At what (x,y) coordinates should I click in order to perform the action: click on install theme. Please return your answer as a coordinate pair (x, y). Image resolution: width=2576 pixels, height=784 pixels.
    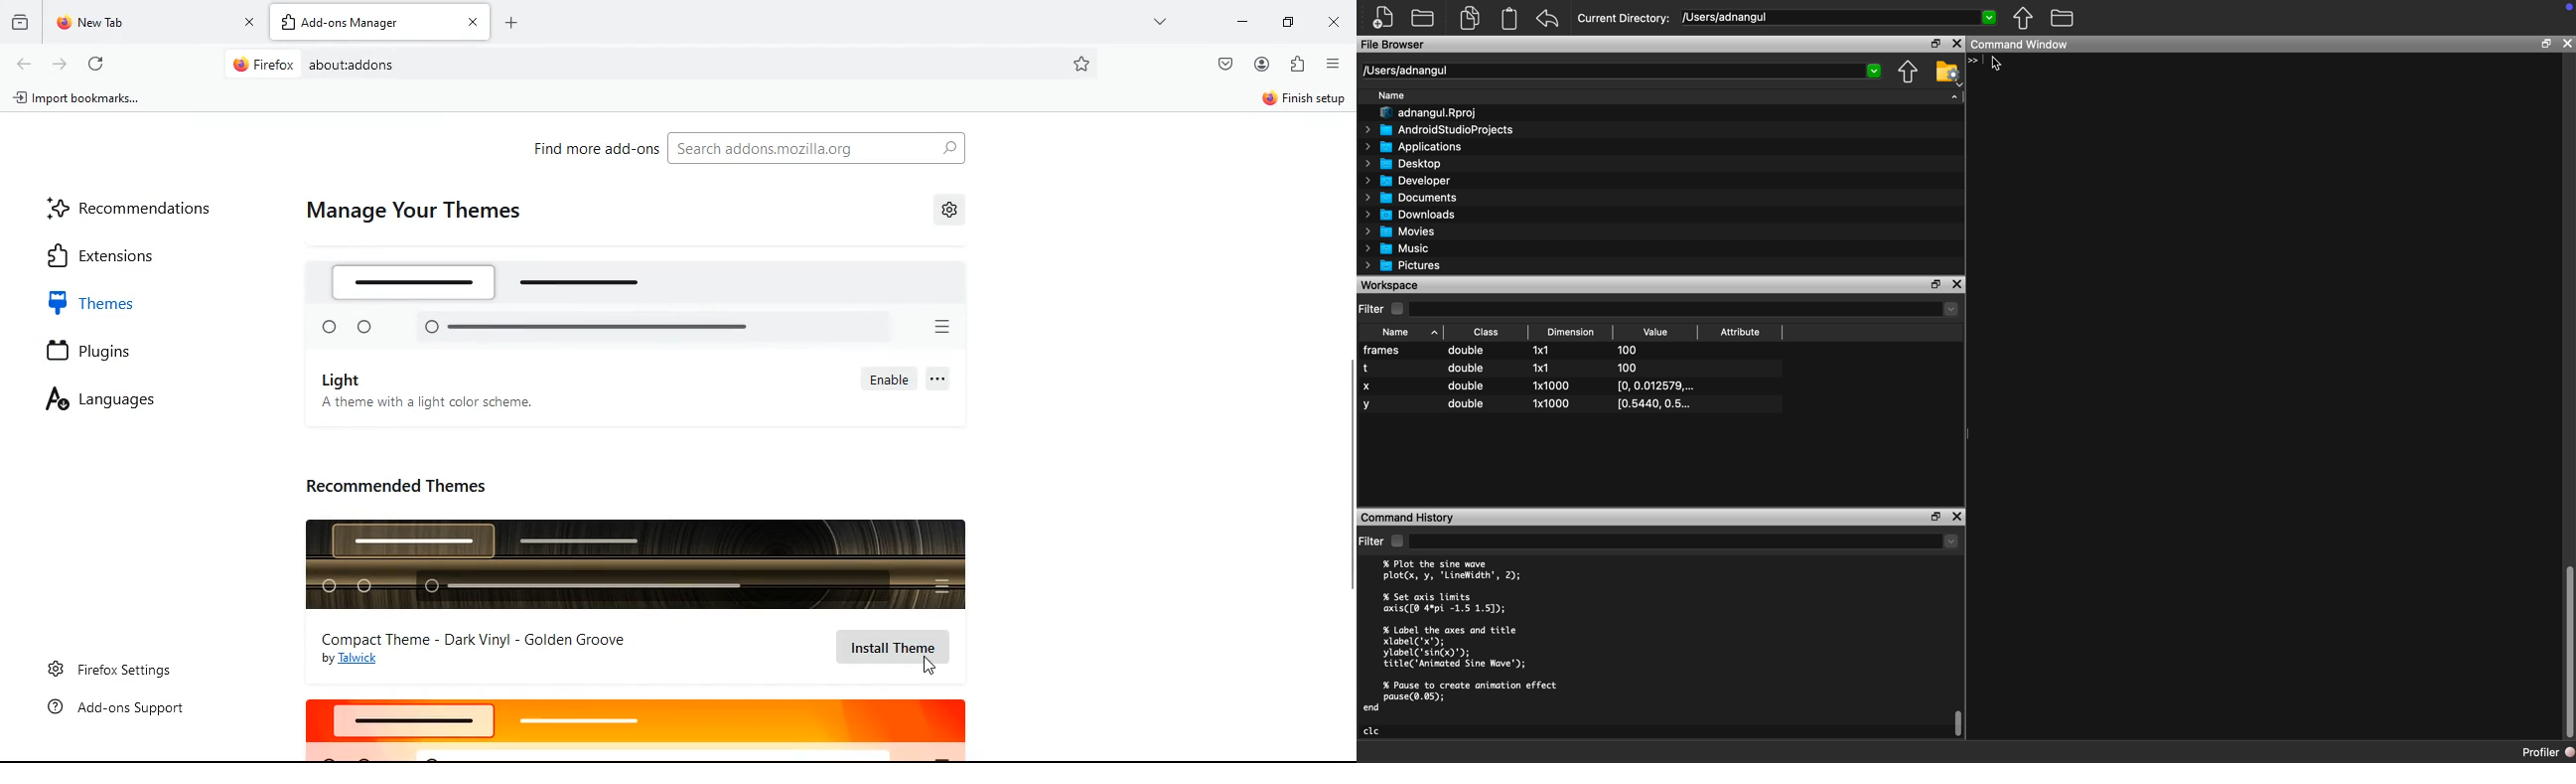
    Looking at the image, I should click on (896, 648).